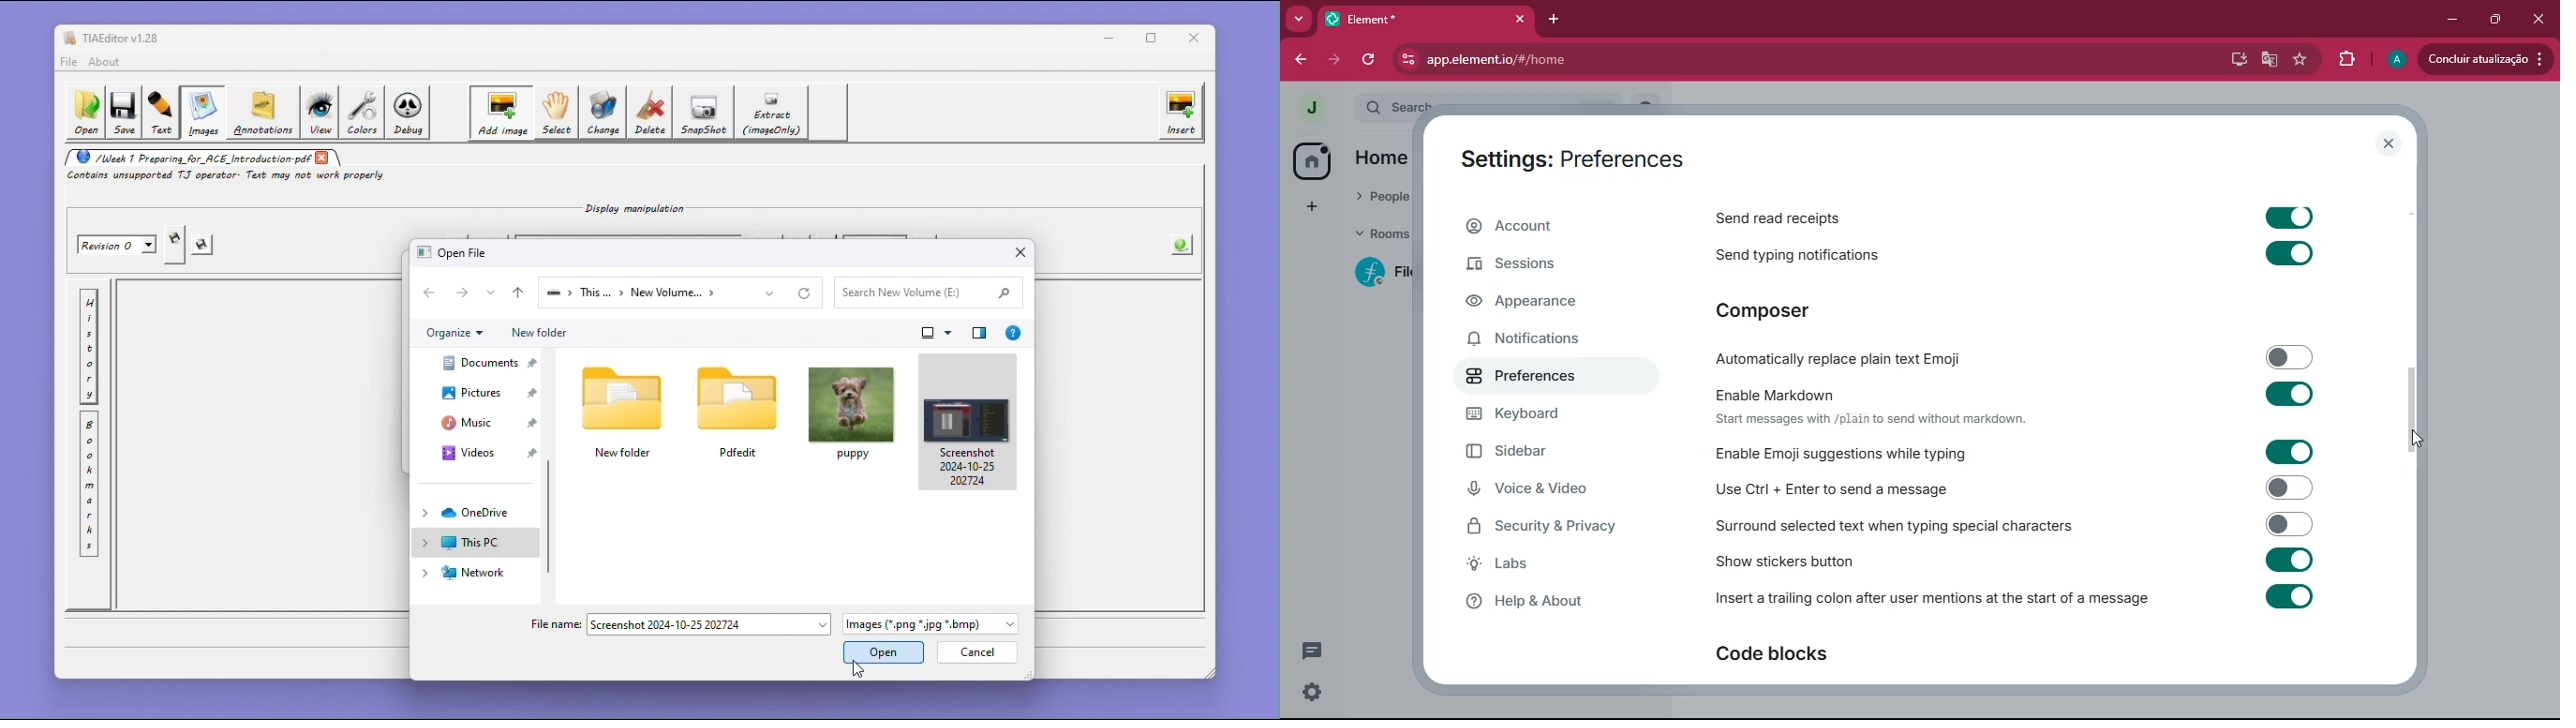 The height and width of the screenshot is (728, 2576). I want to click on extensions, so click(2345, 58).